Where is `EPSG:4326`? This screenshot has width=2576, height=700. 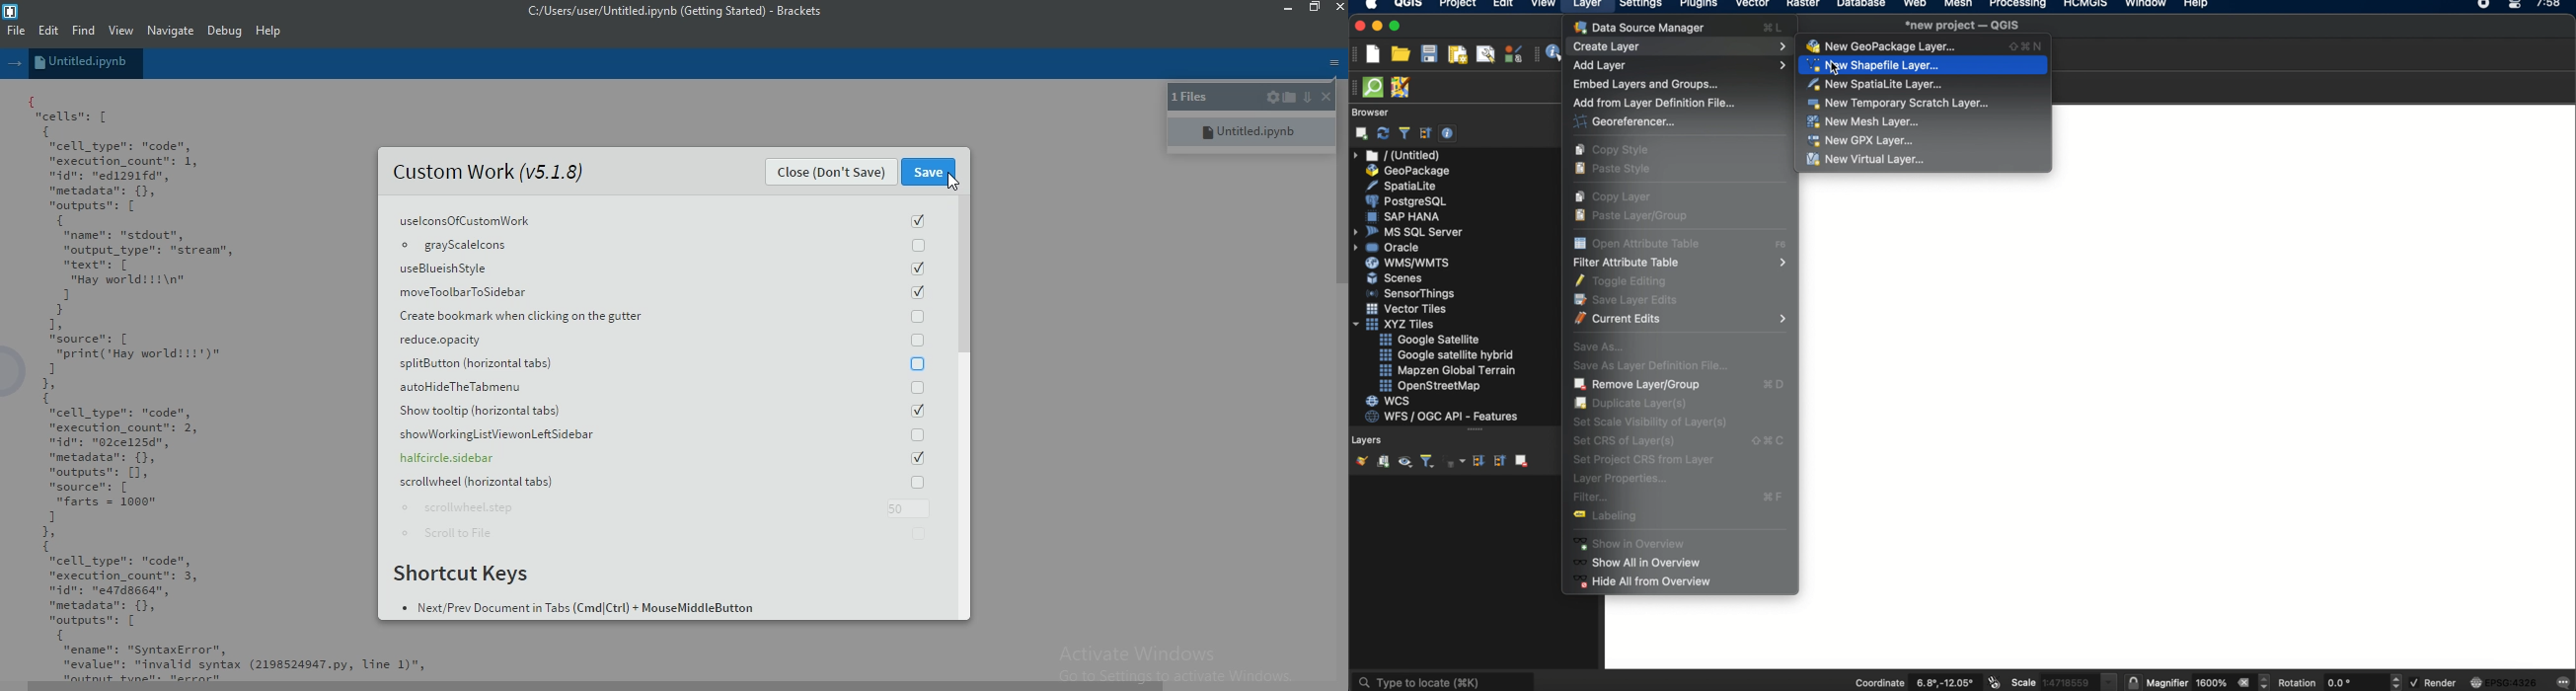 EPSG:4326 is located at coordinates (2504, 681).